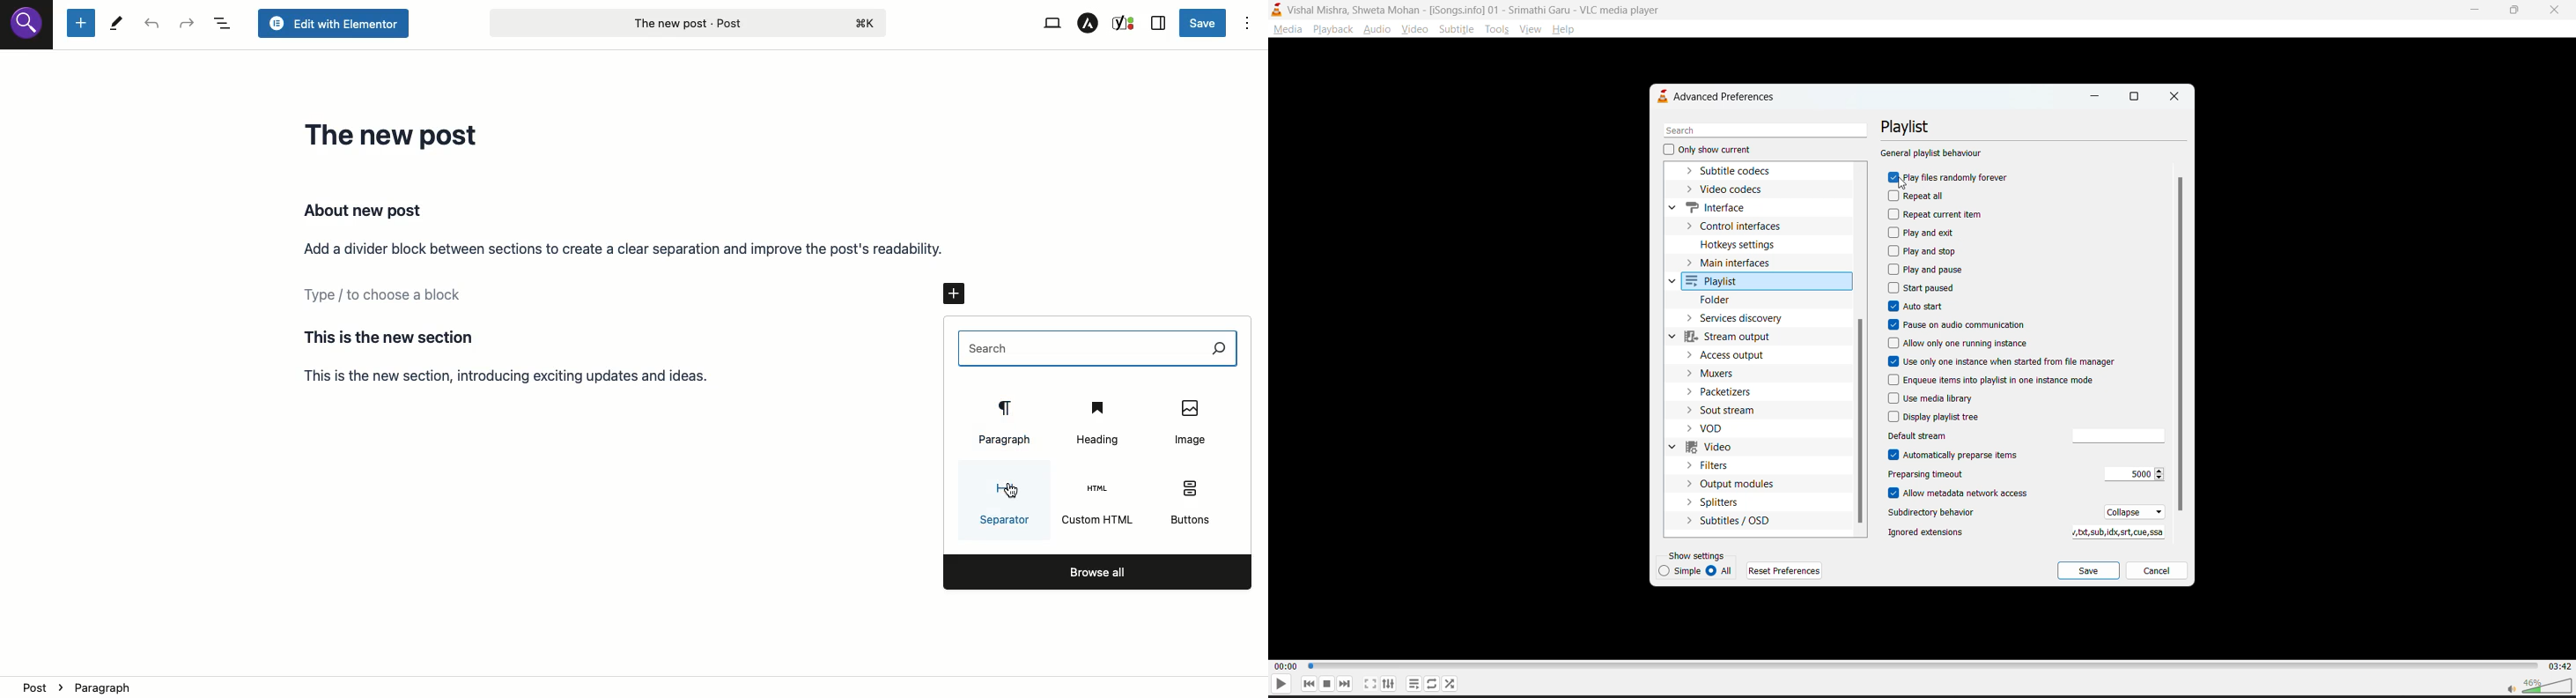 This screenshot has height=700, width=2576. What do you see at coordinates (1764, 131) in the screenshot?
I see `search` at bounding box center [1764, 131].